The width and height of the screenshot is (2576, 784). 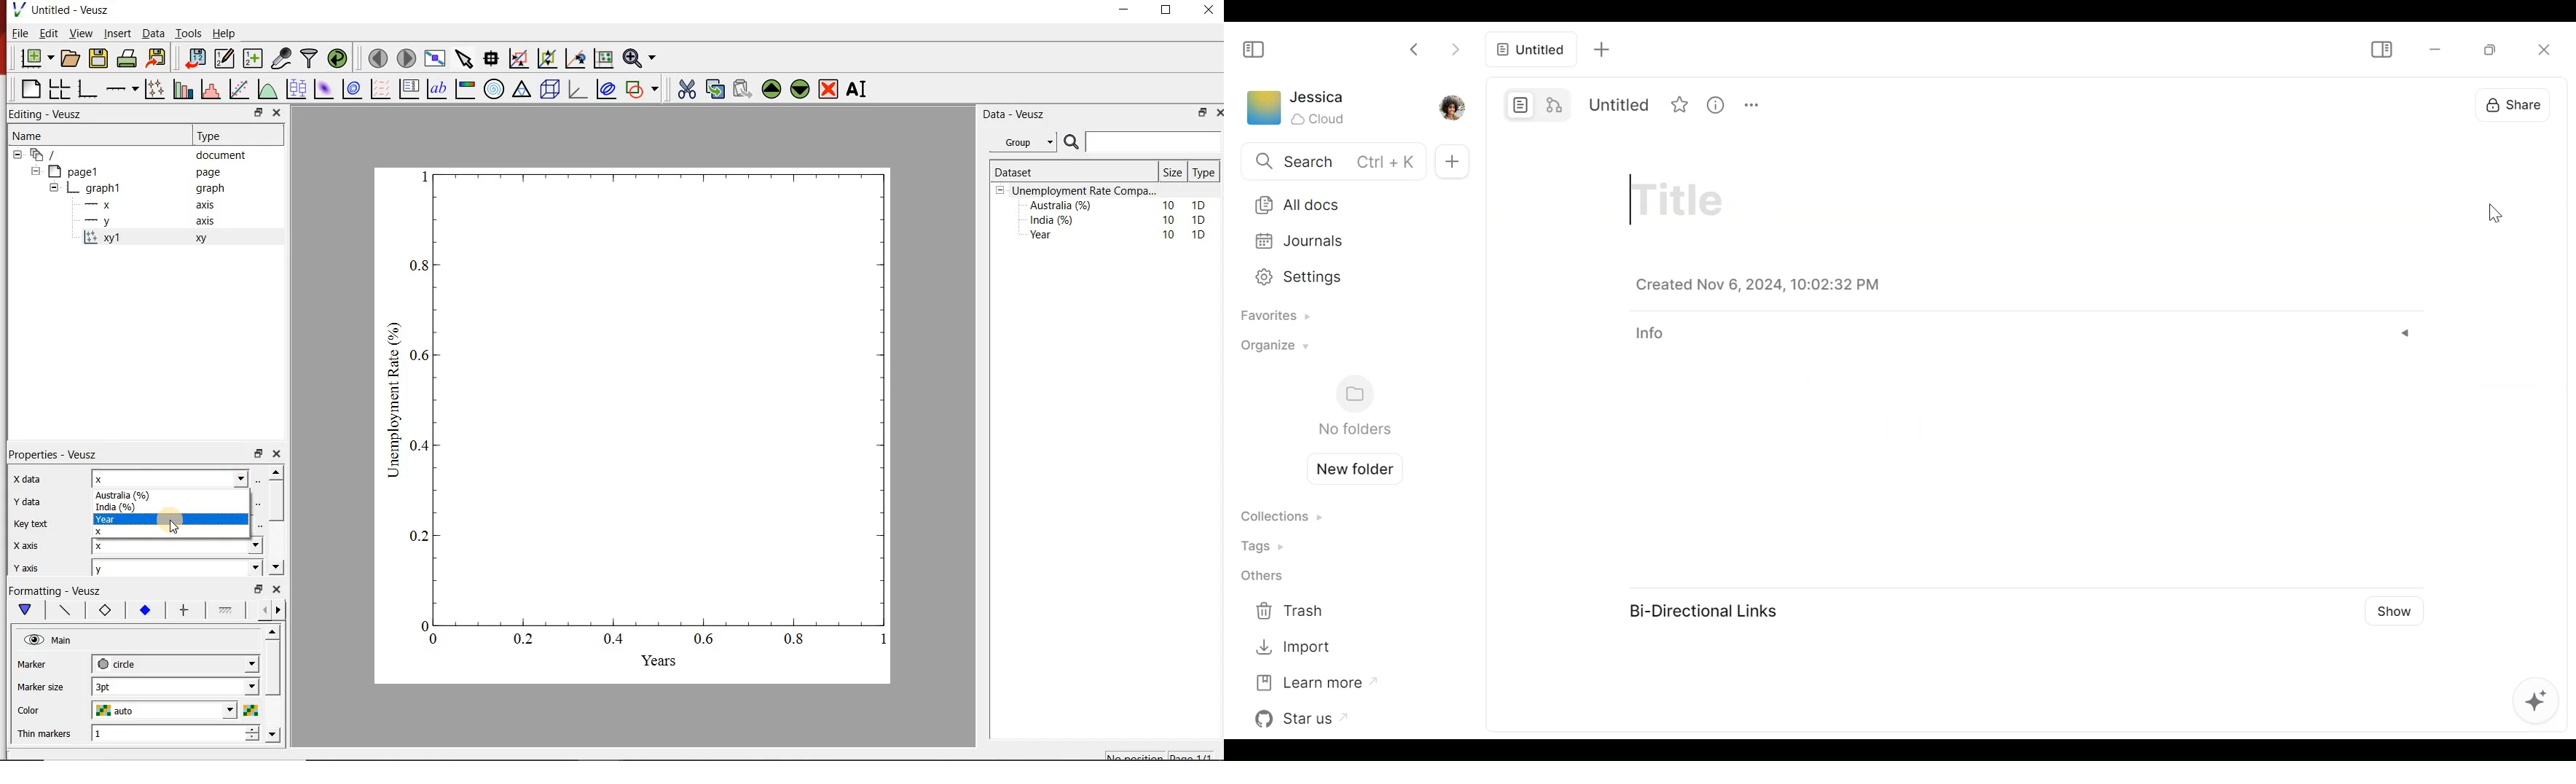 What do you see at coordinates (642, 57) in the screenshot?
I see `zoom funtions` at bounding box center [642, 57].